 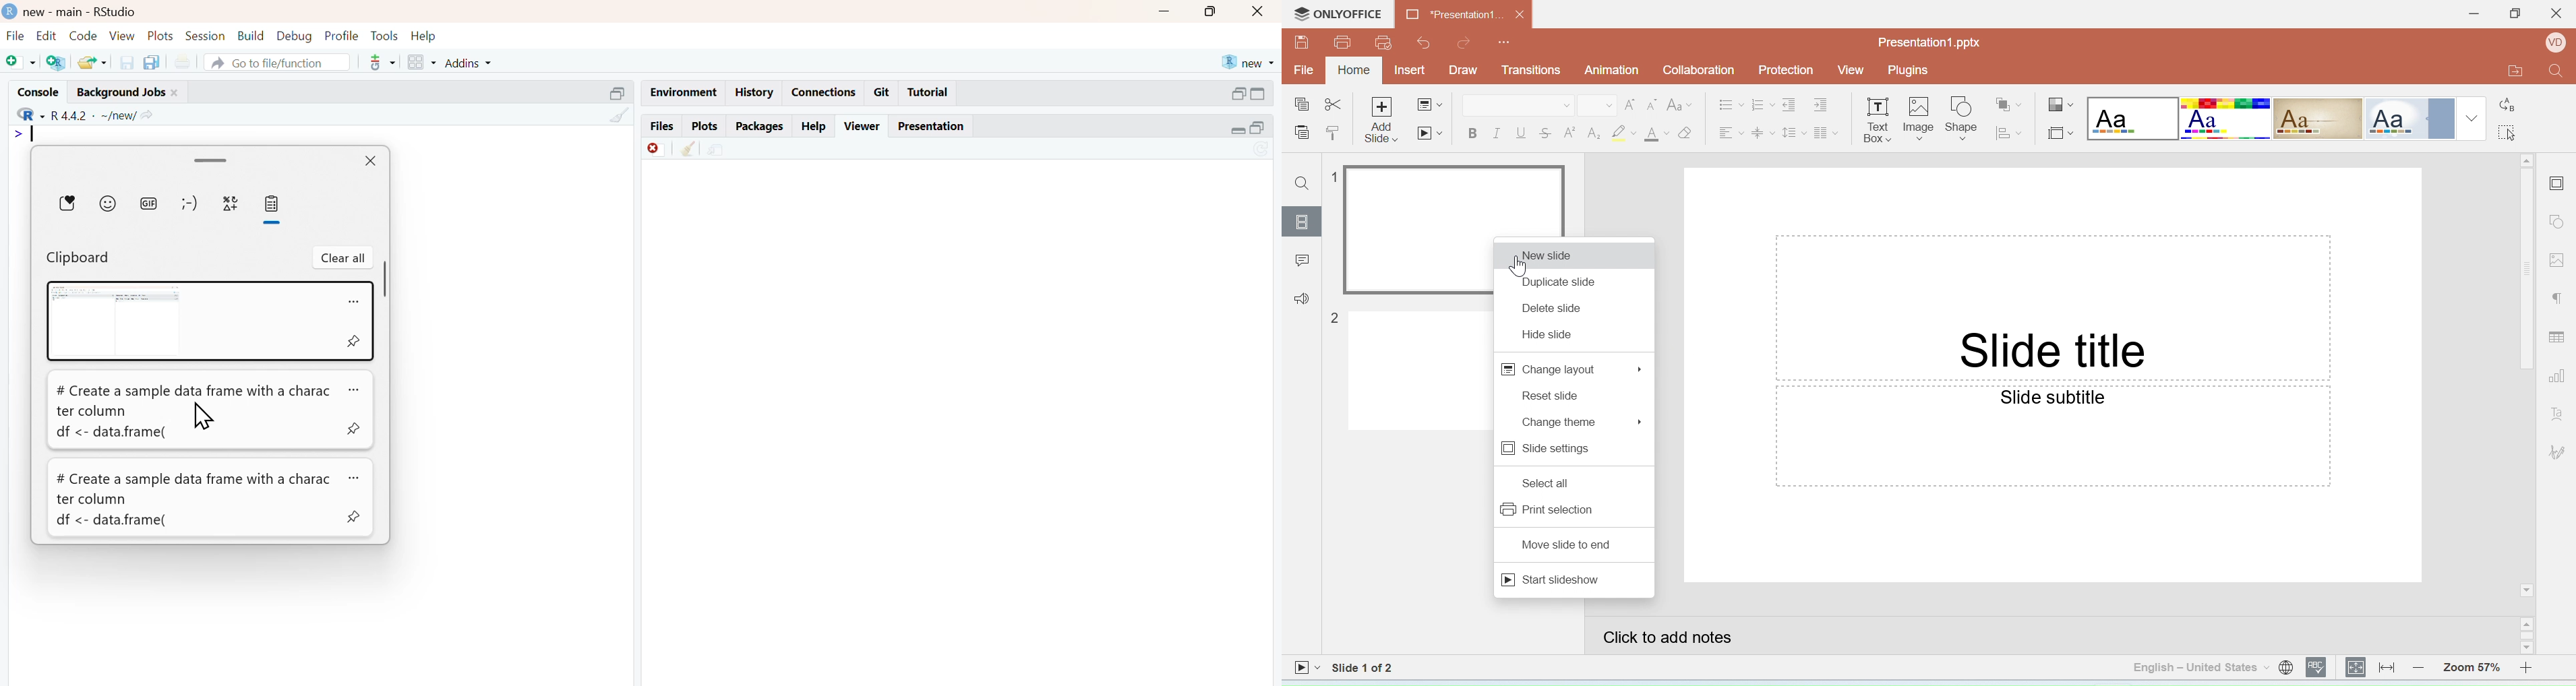 I want to click on Redo, so click(x=1465, y=42).